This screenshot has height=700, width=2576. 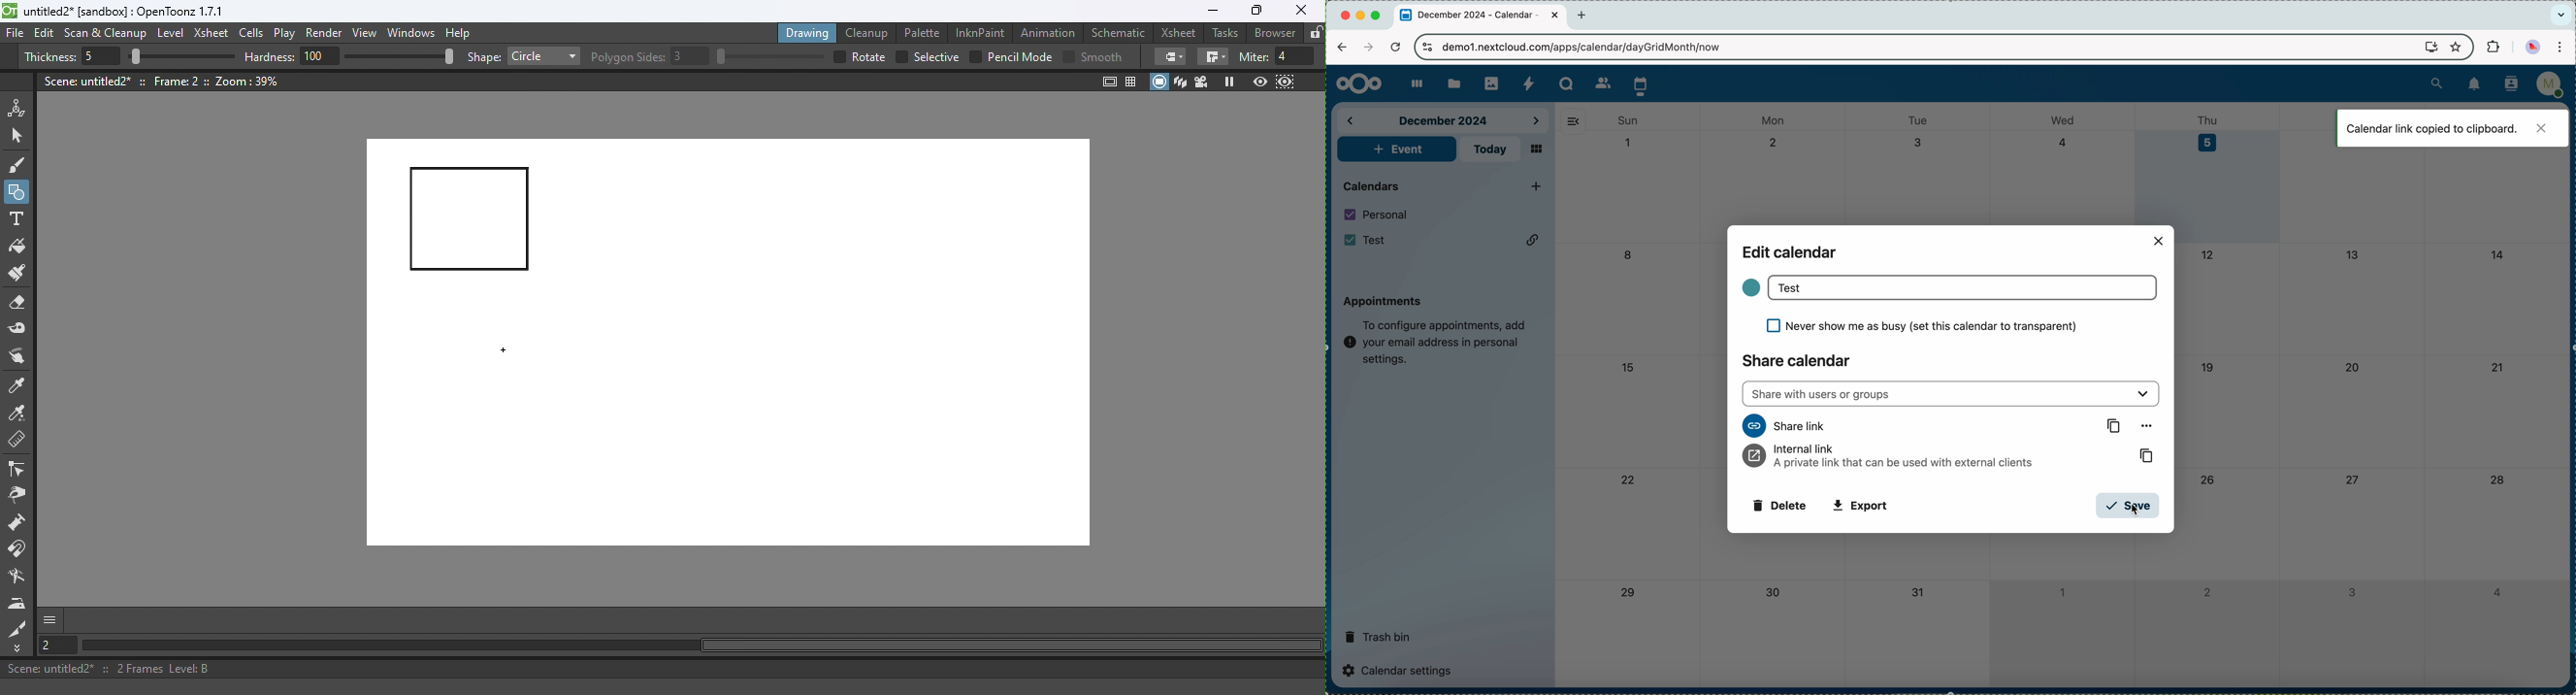 I want to click on 28, so click(x=2497, y=481).